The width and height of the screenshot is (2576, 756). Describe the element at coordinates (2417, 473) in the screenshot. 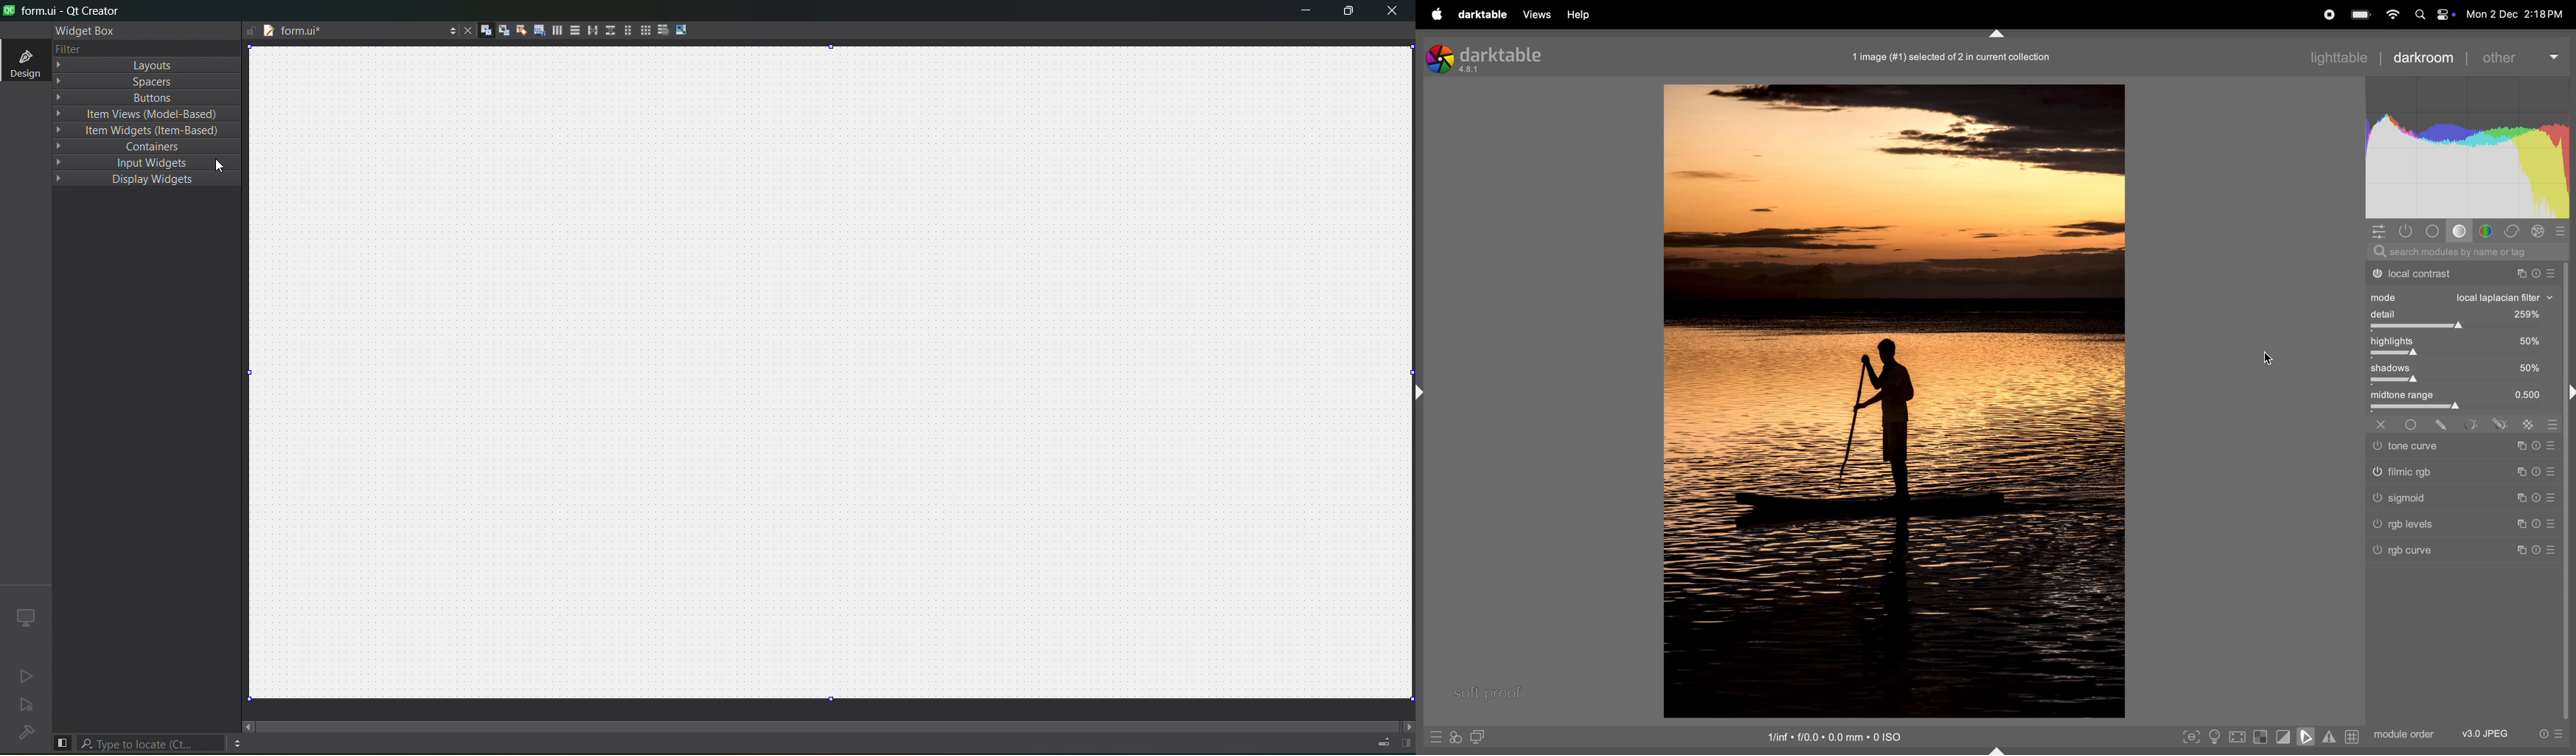

I see `` at that location.